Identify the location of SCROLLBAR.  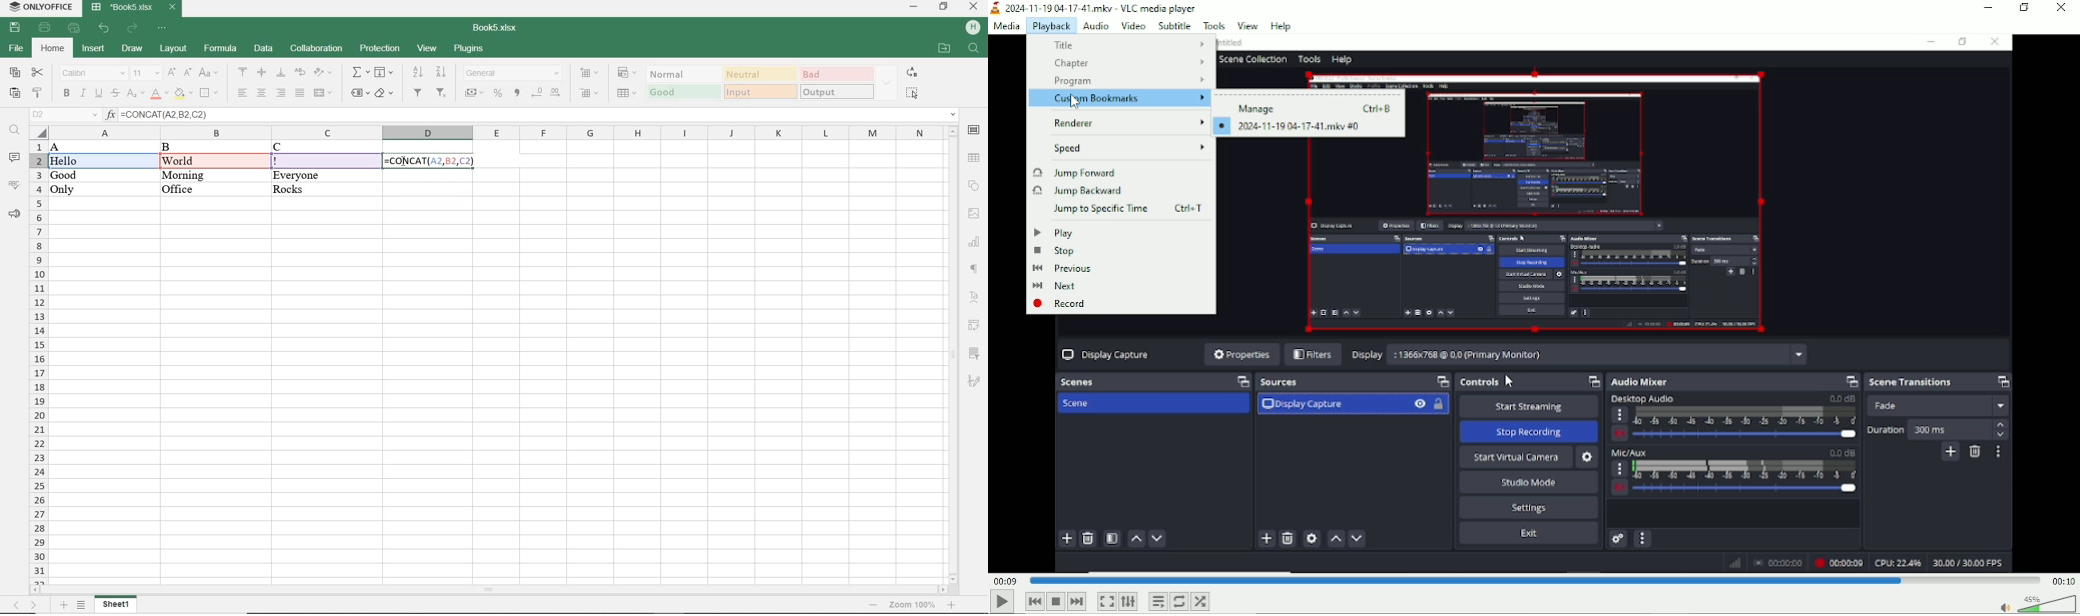
(952, 354).